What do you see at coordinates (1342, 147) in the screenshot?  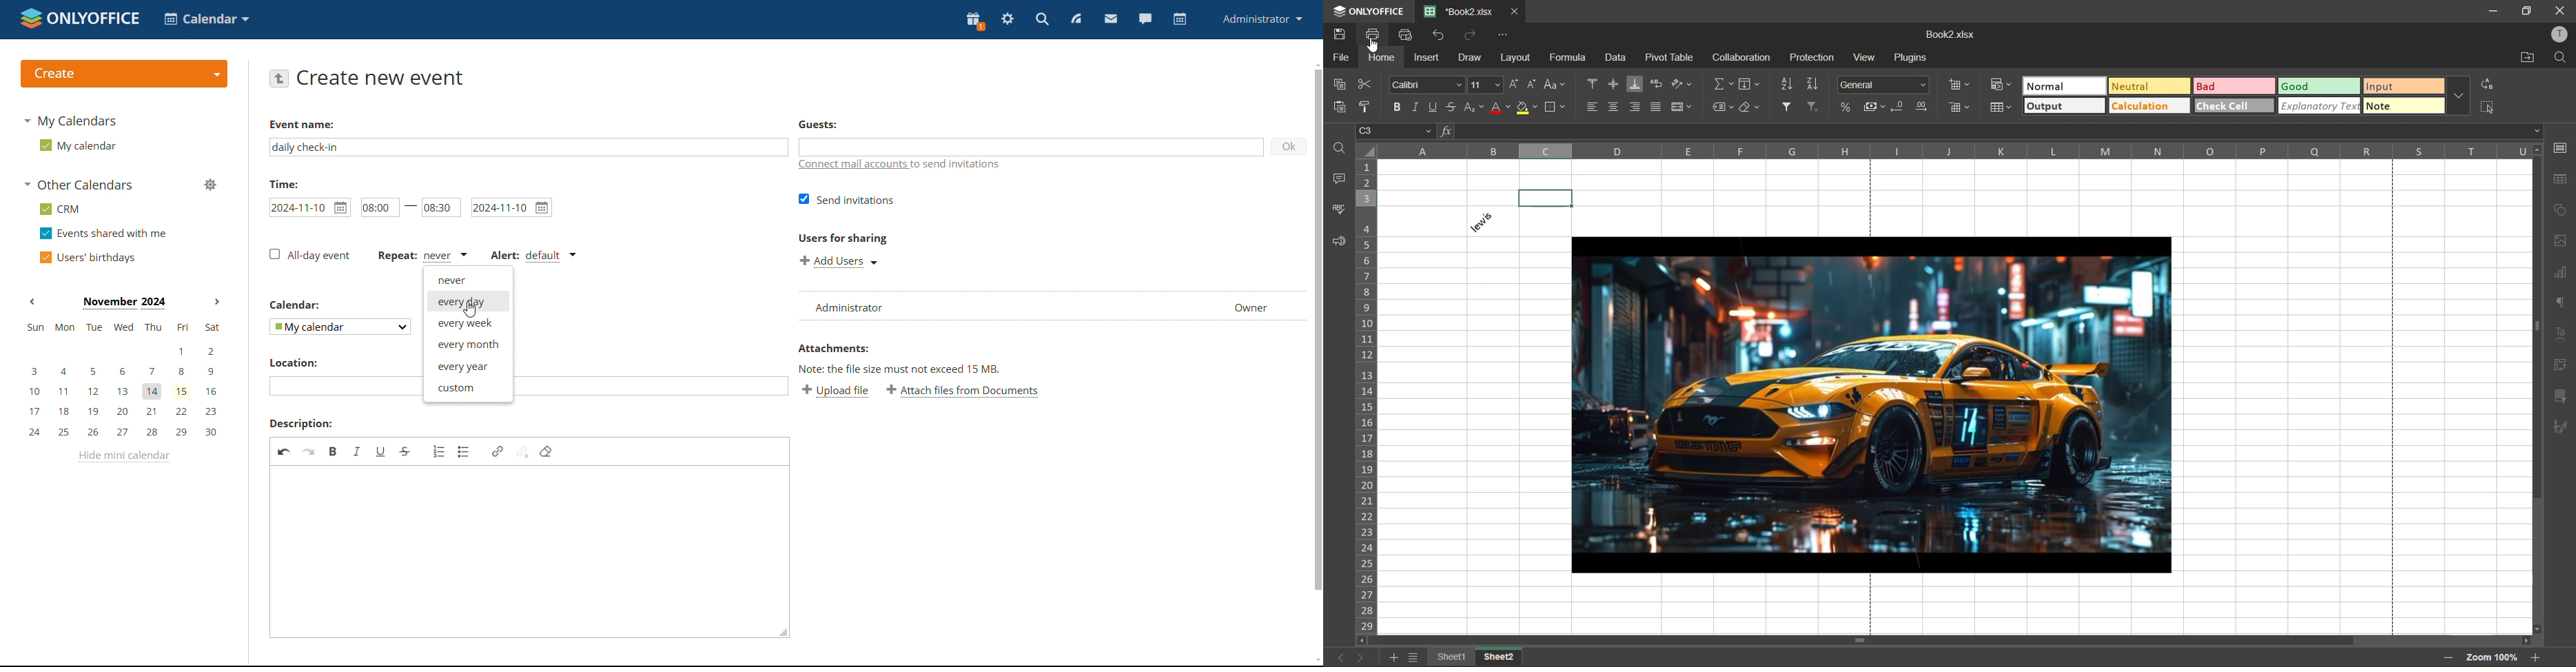 I see `find` at bounding box center [1342, 147].